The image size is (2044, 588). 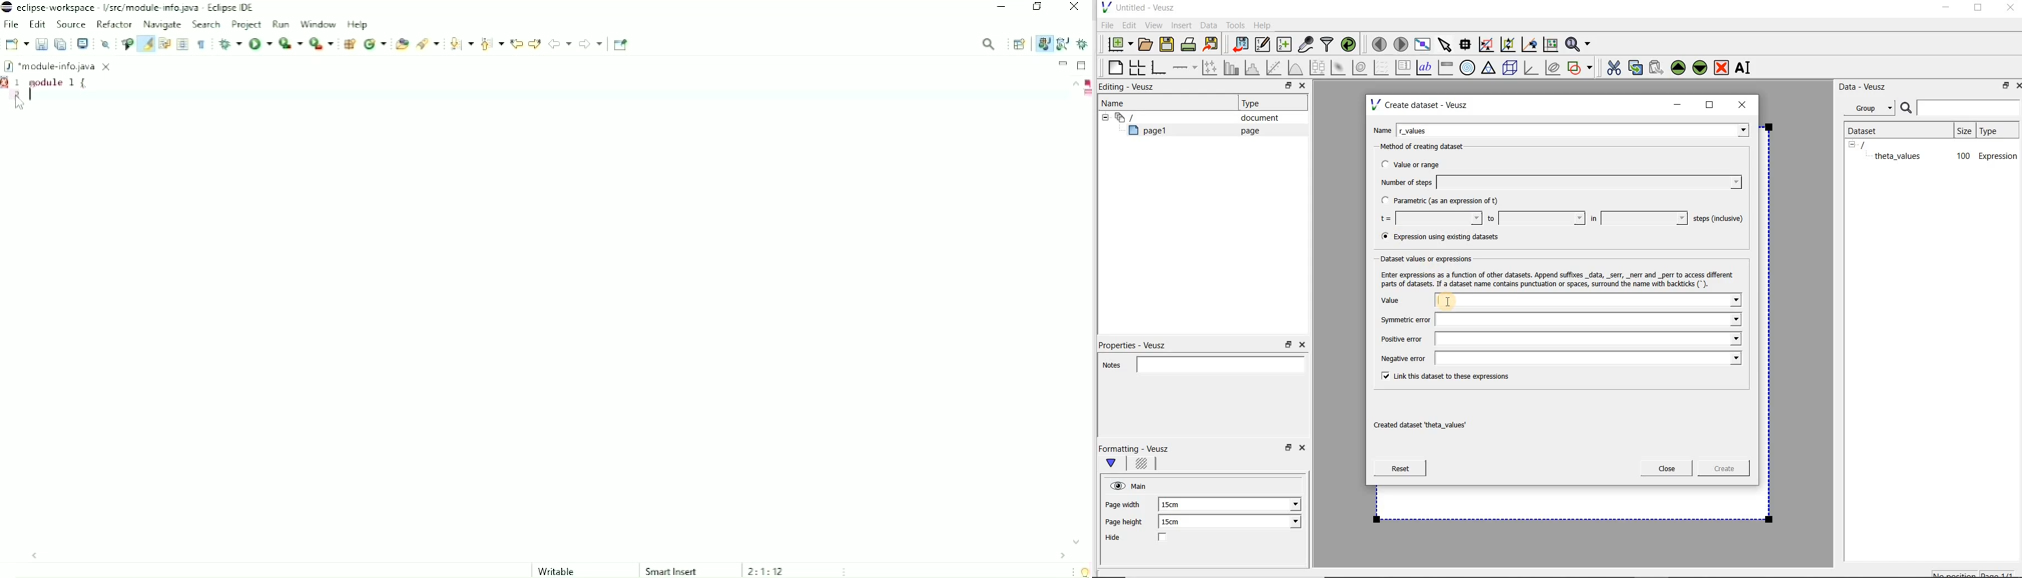 I want to click on page1/1, so click(x=2002, y=574).